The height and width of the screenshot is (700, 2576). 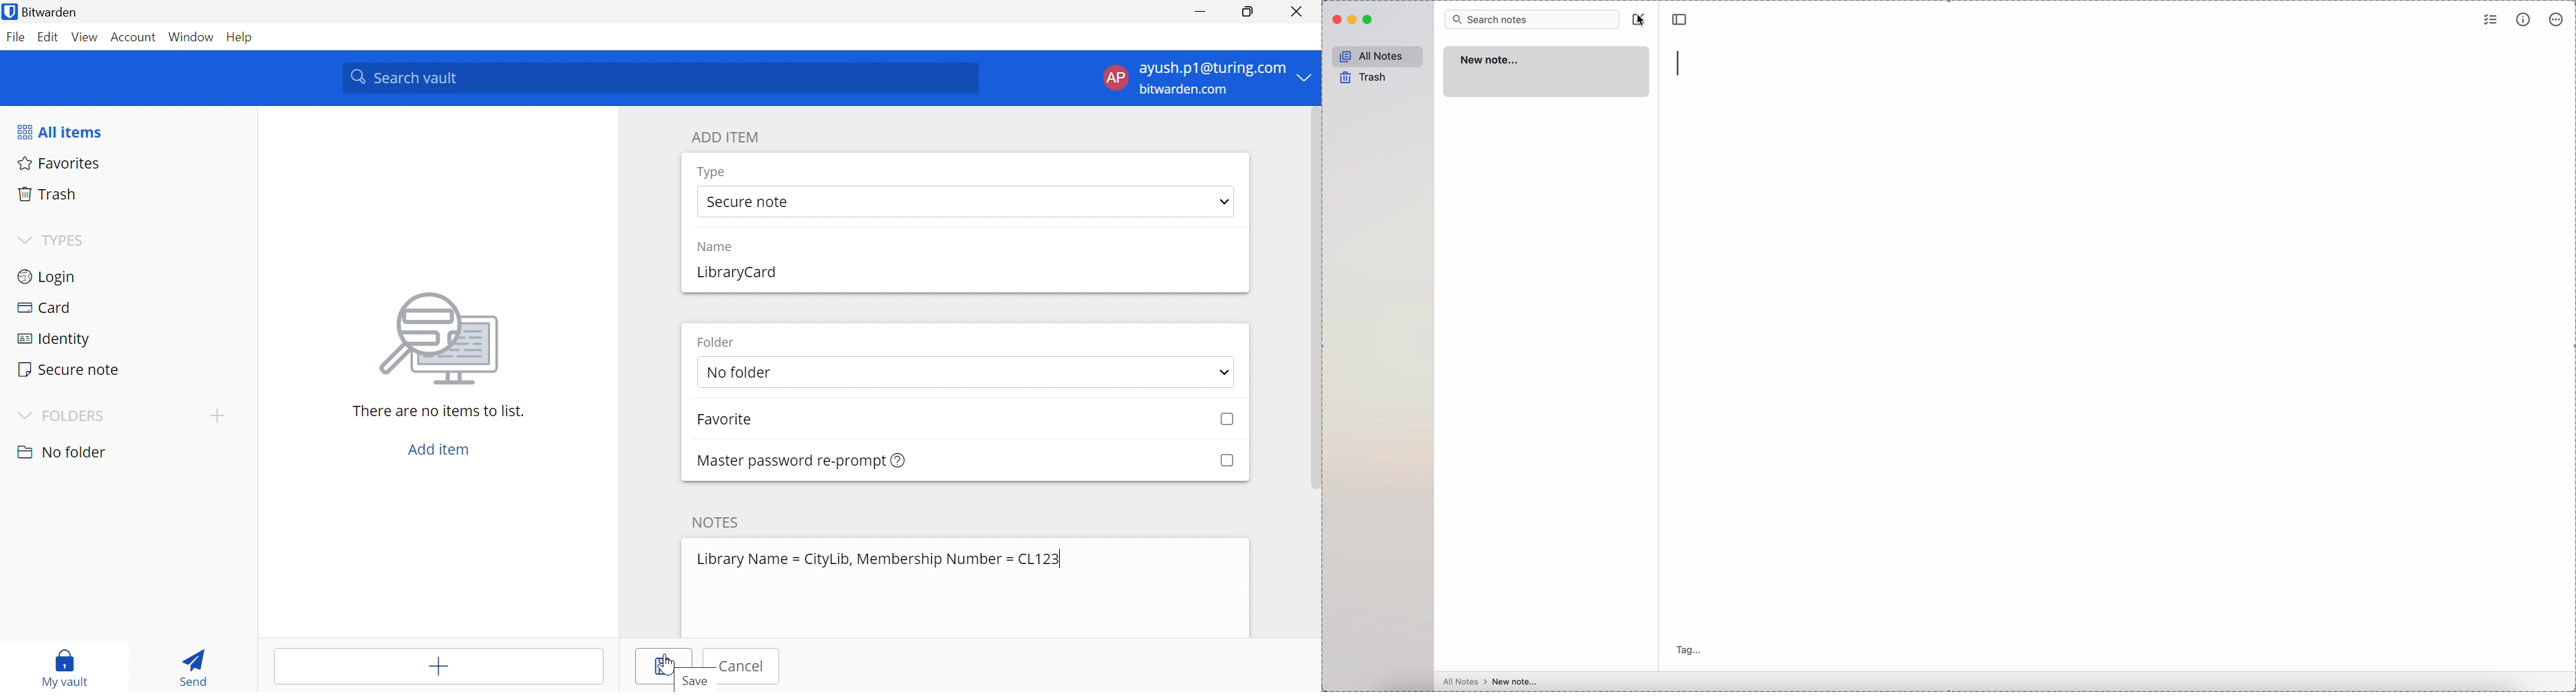 I want to click on typing title, so click(x=1685, y=64).